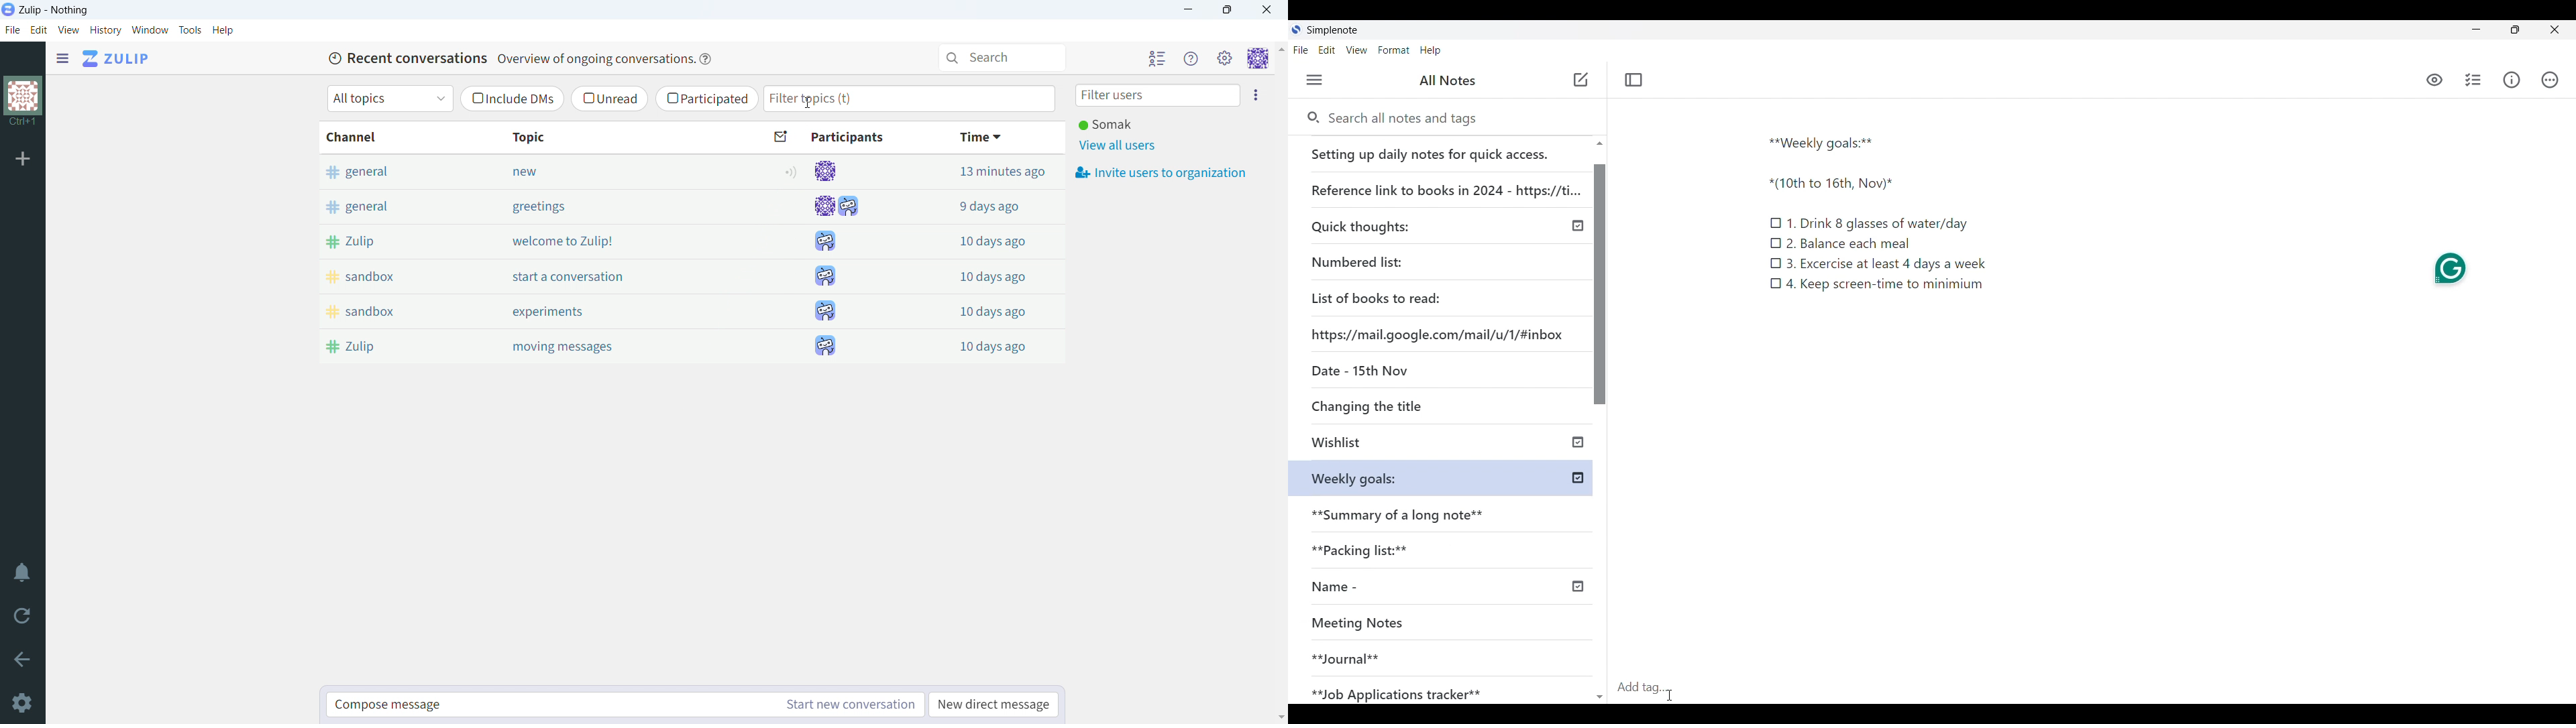 The height and width of the screenshot is (728, 2576). I want to click on time, so click(981, 137).